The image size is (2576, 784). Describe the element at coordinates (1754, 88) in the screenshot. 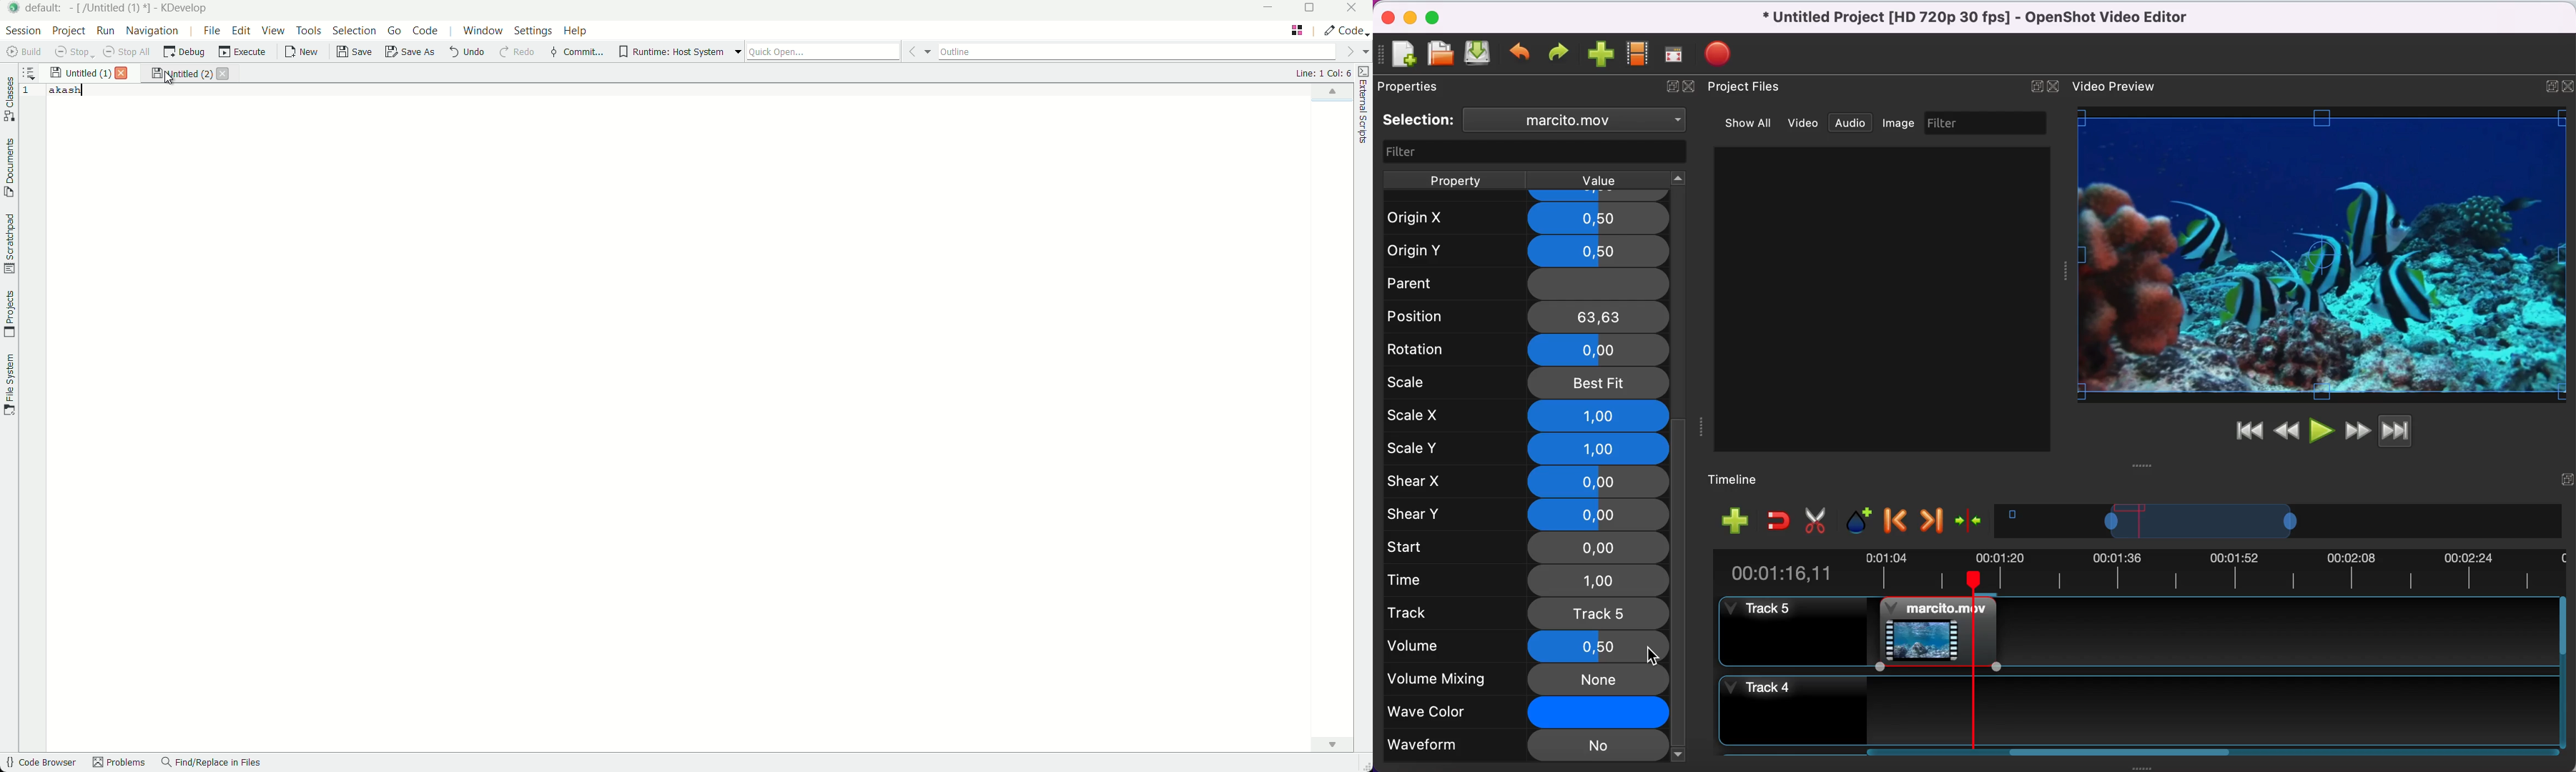

I see `project files` at that location.